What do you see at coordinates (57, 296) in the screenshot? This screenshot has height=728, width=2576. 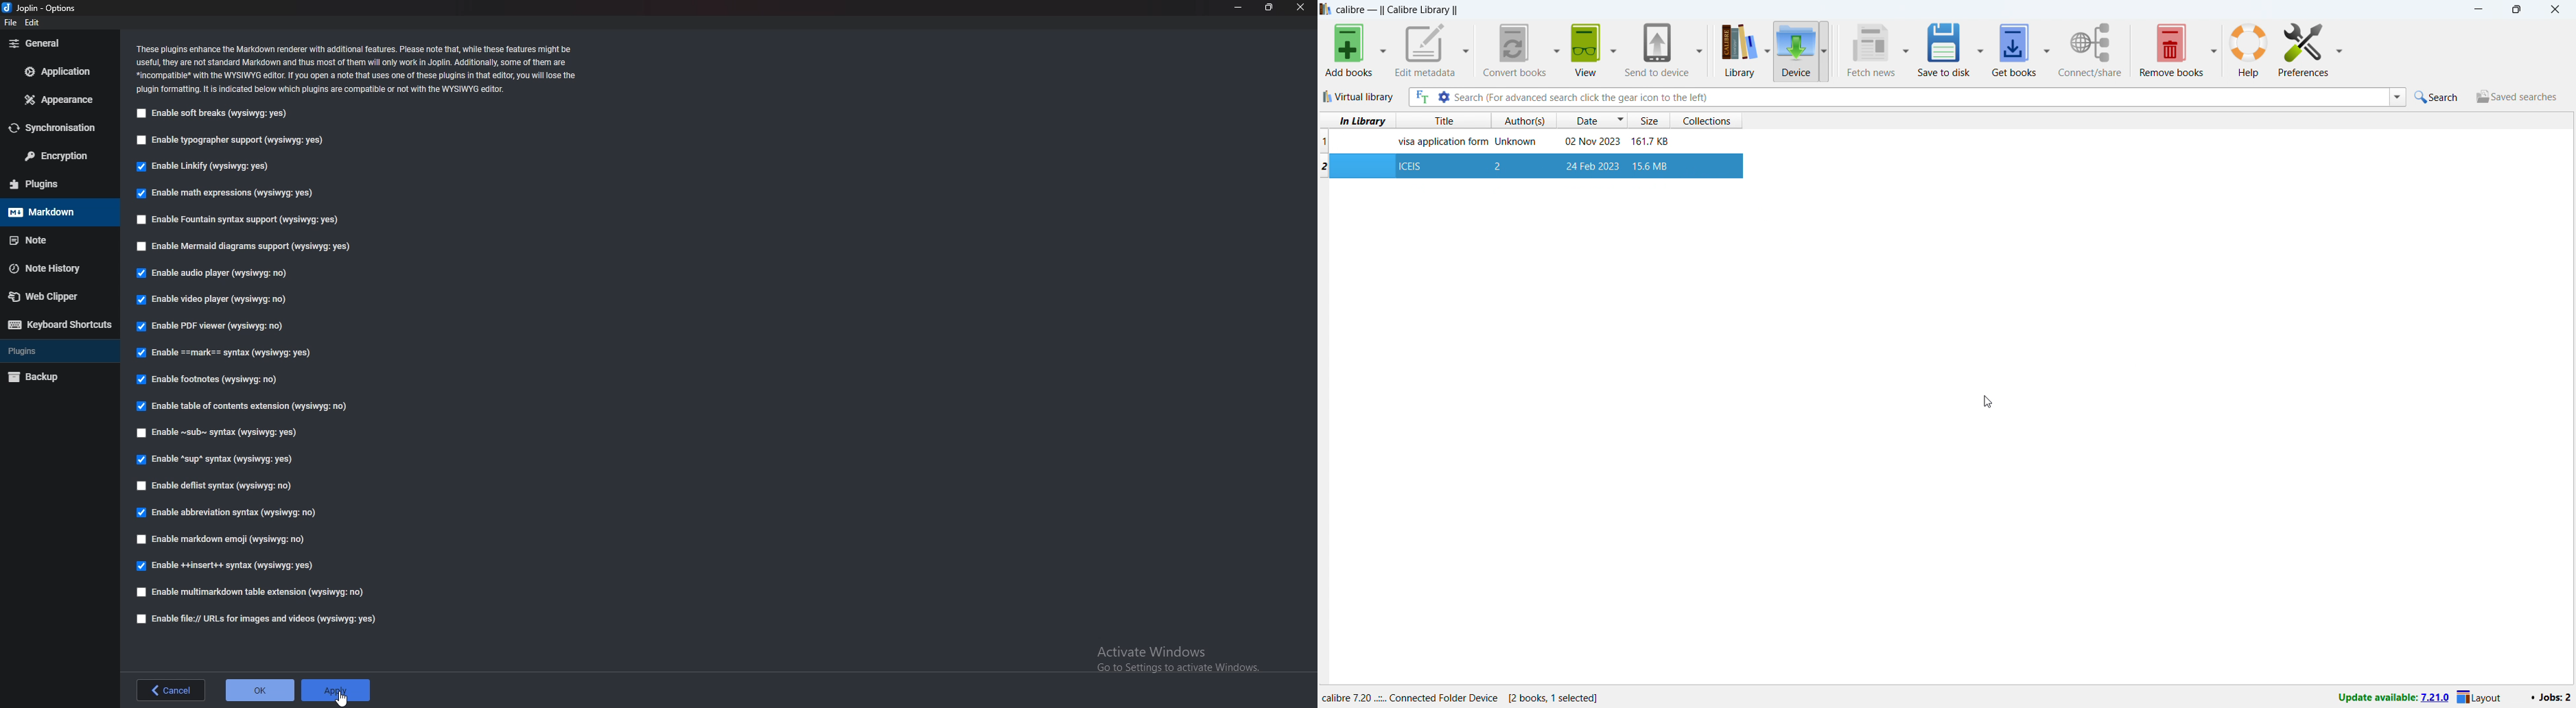 I see `Webclipper` at bounding box center [57, 296].